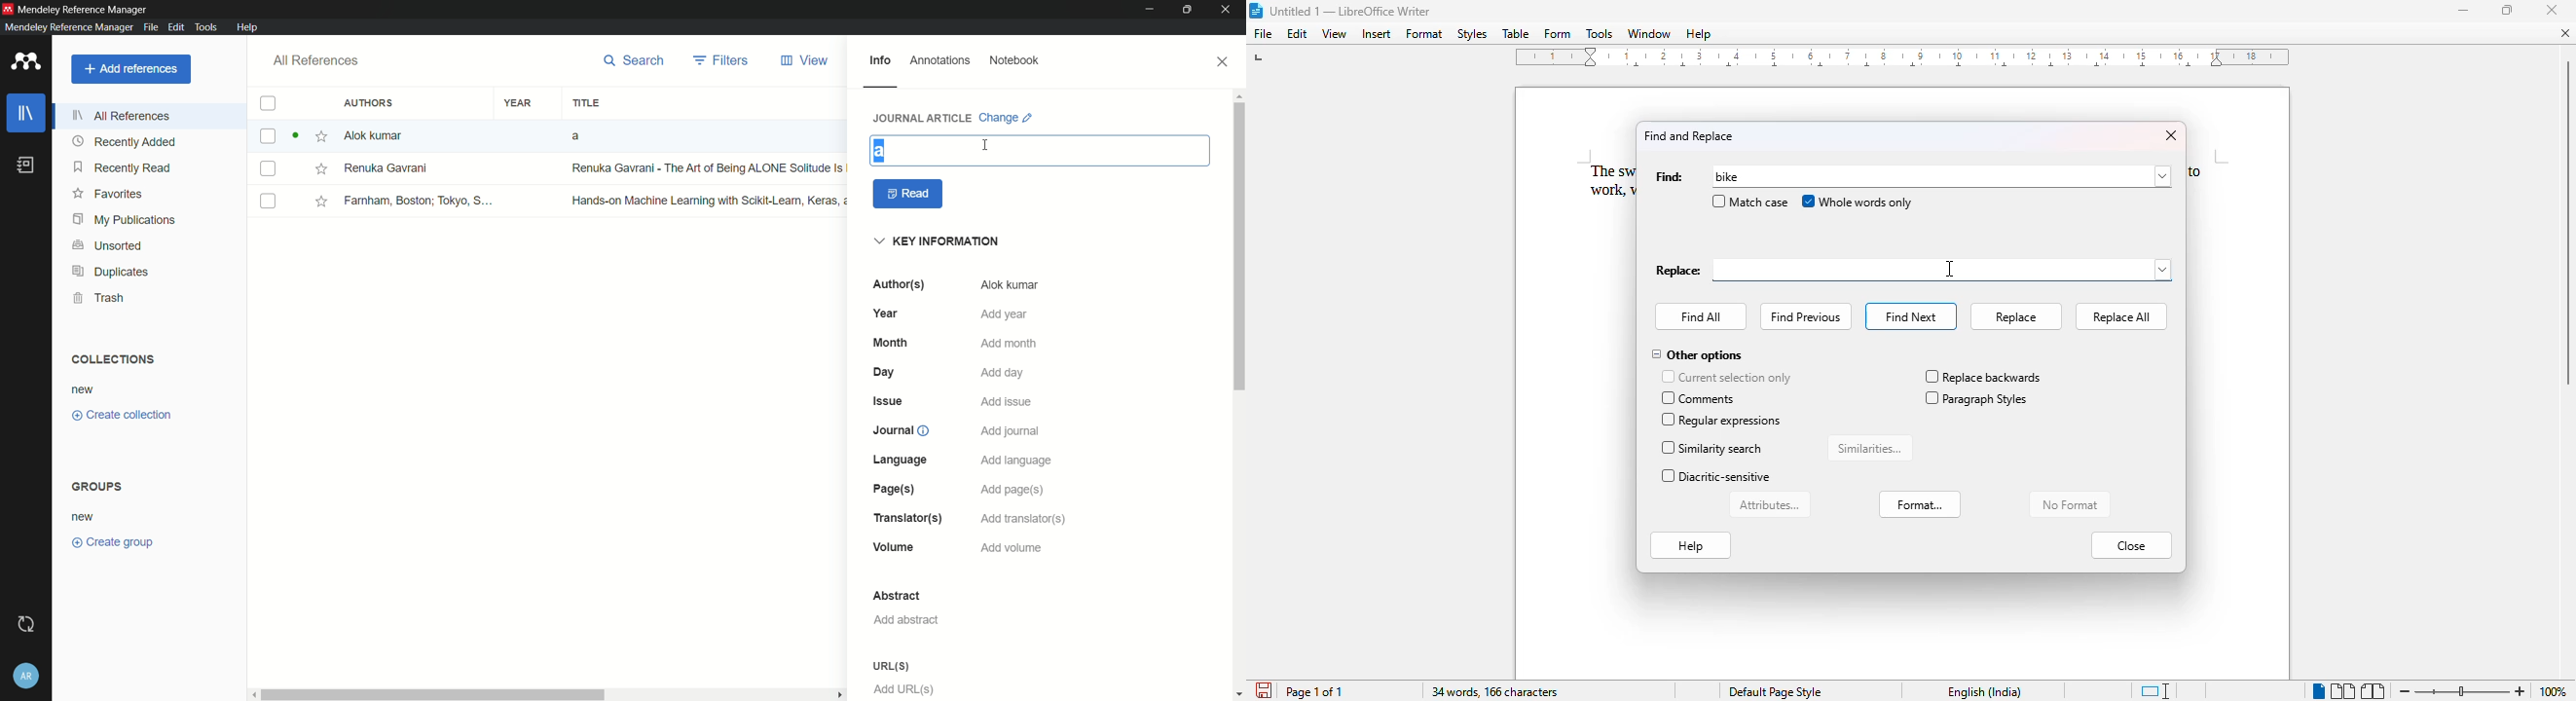 Image resolution: width=2576 pixels, height=728 pixels. Describe the element at coordinates (123, 167) in the screenshot. I see `recently read` at that location.